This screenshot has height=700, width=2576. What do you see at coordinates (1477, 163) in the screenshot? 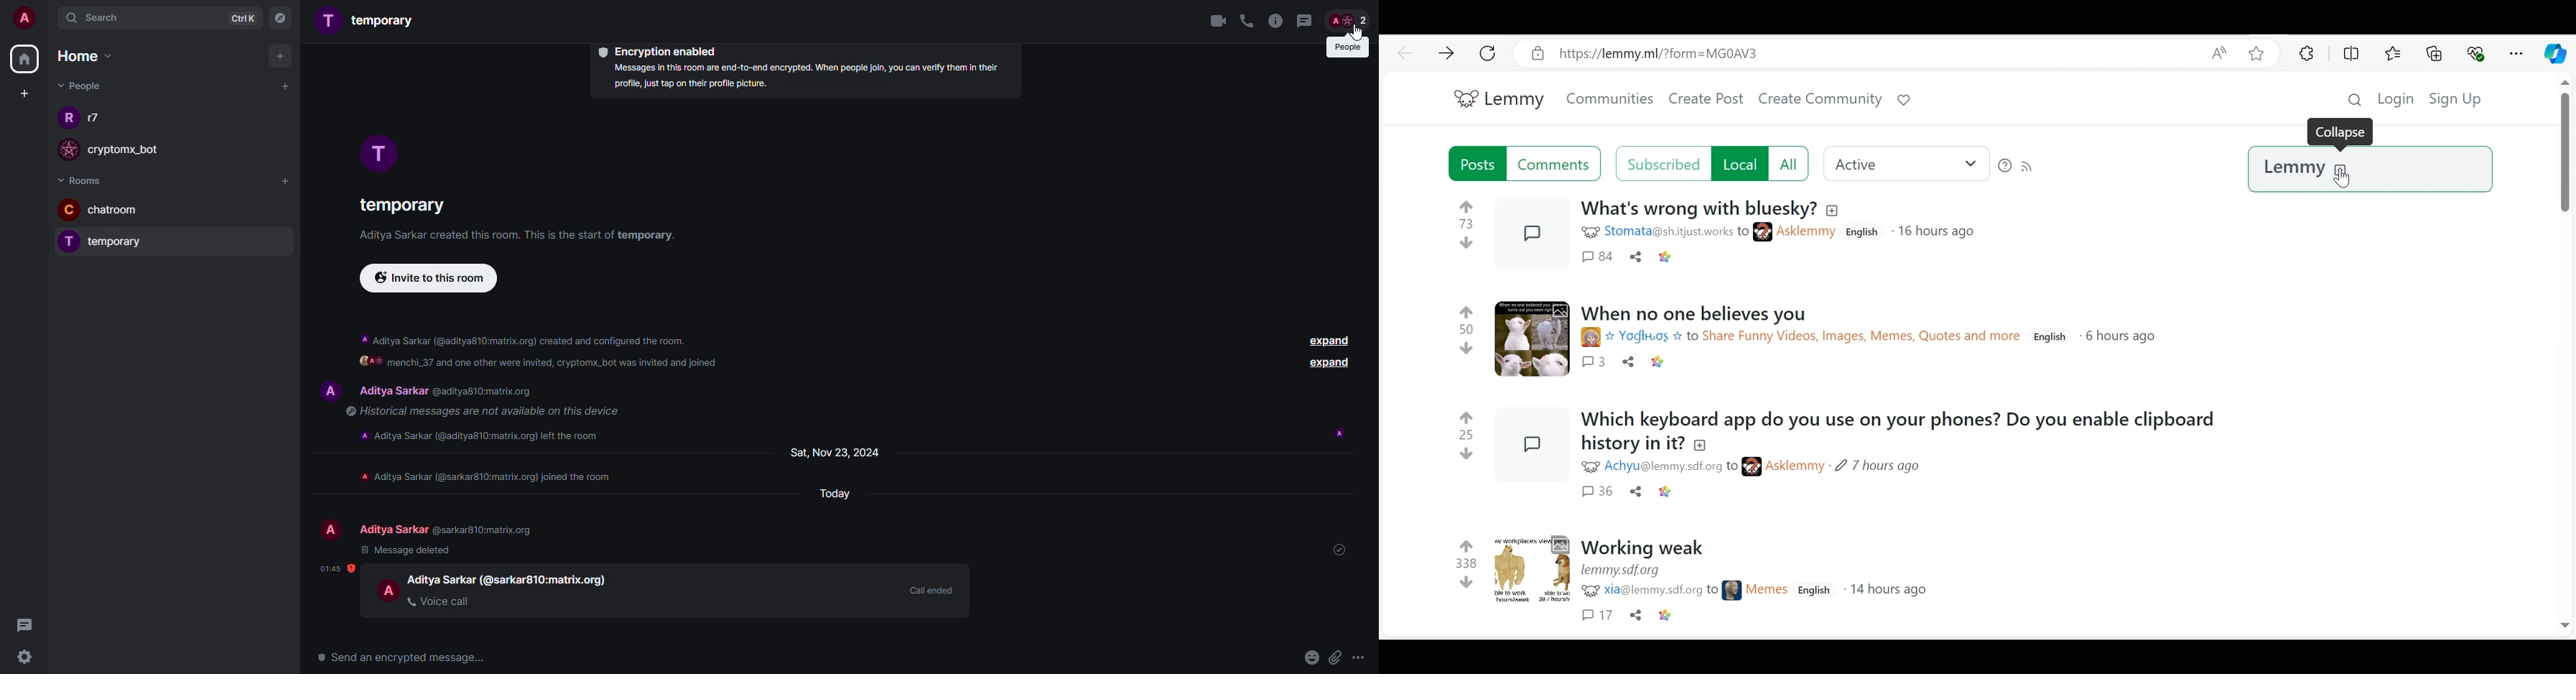
I see `Posts` at bounding box center [1477, 163].